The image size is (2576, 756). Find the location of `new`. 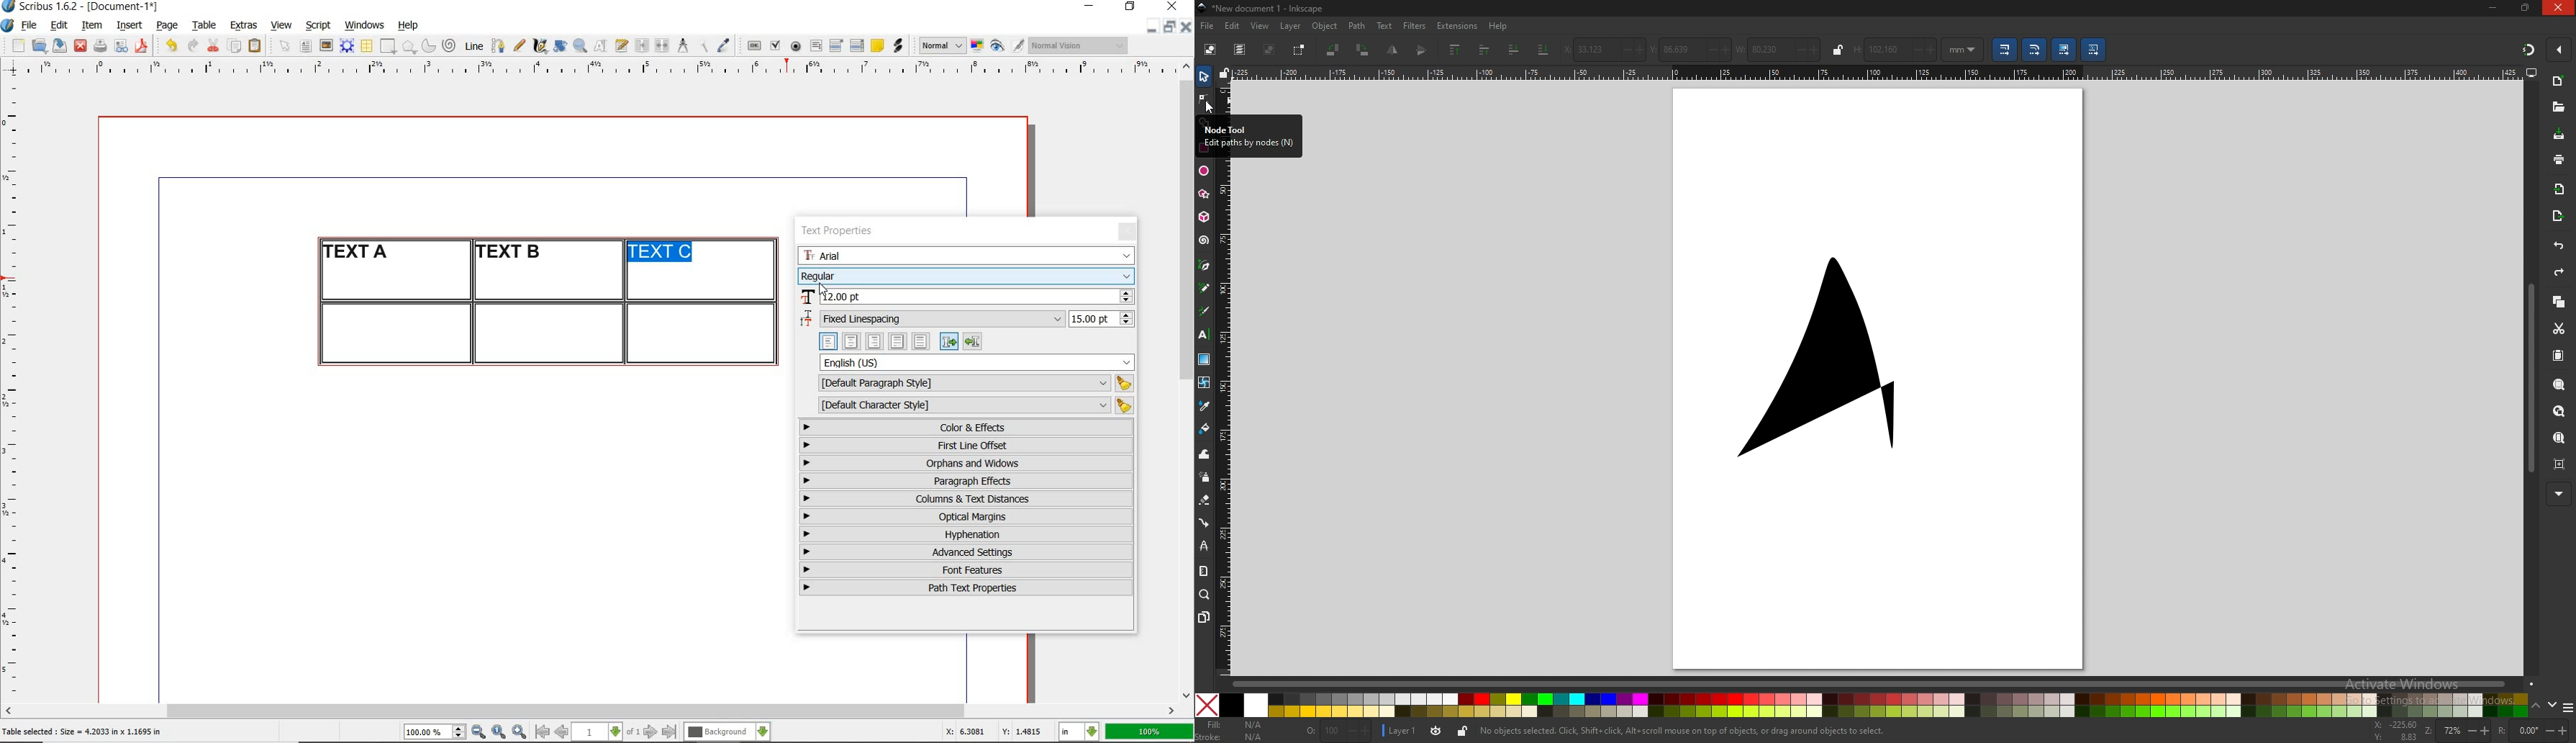

new is located at coordinates (16, 46).